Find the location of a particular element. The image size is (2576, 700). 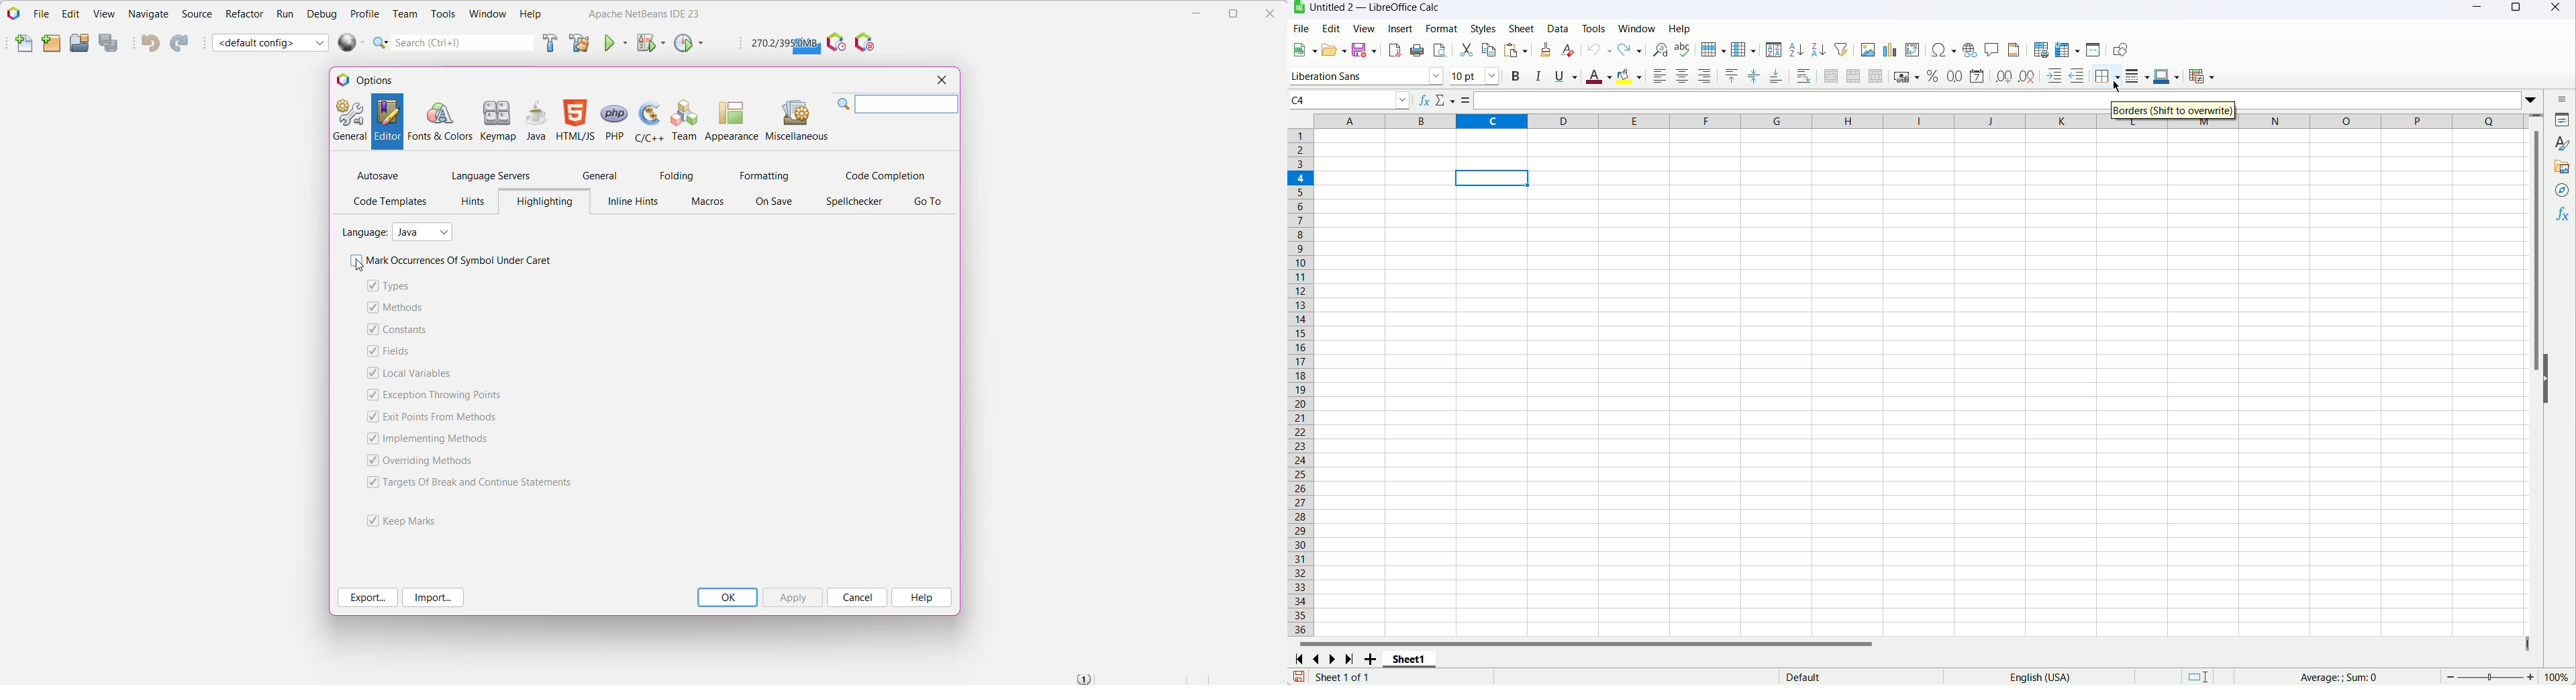

Formula is located at coordinates (2362, 677).